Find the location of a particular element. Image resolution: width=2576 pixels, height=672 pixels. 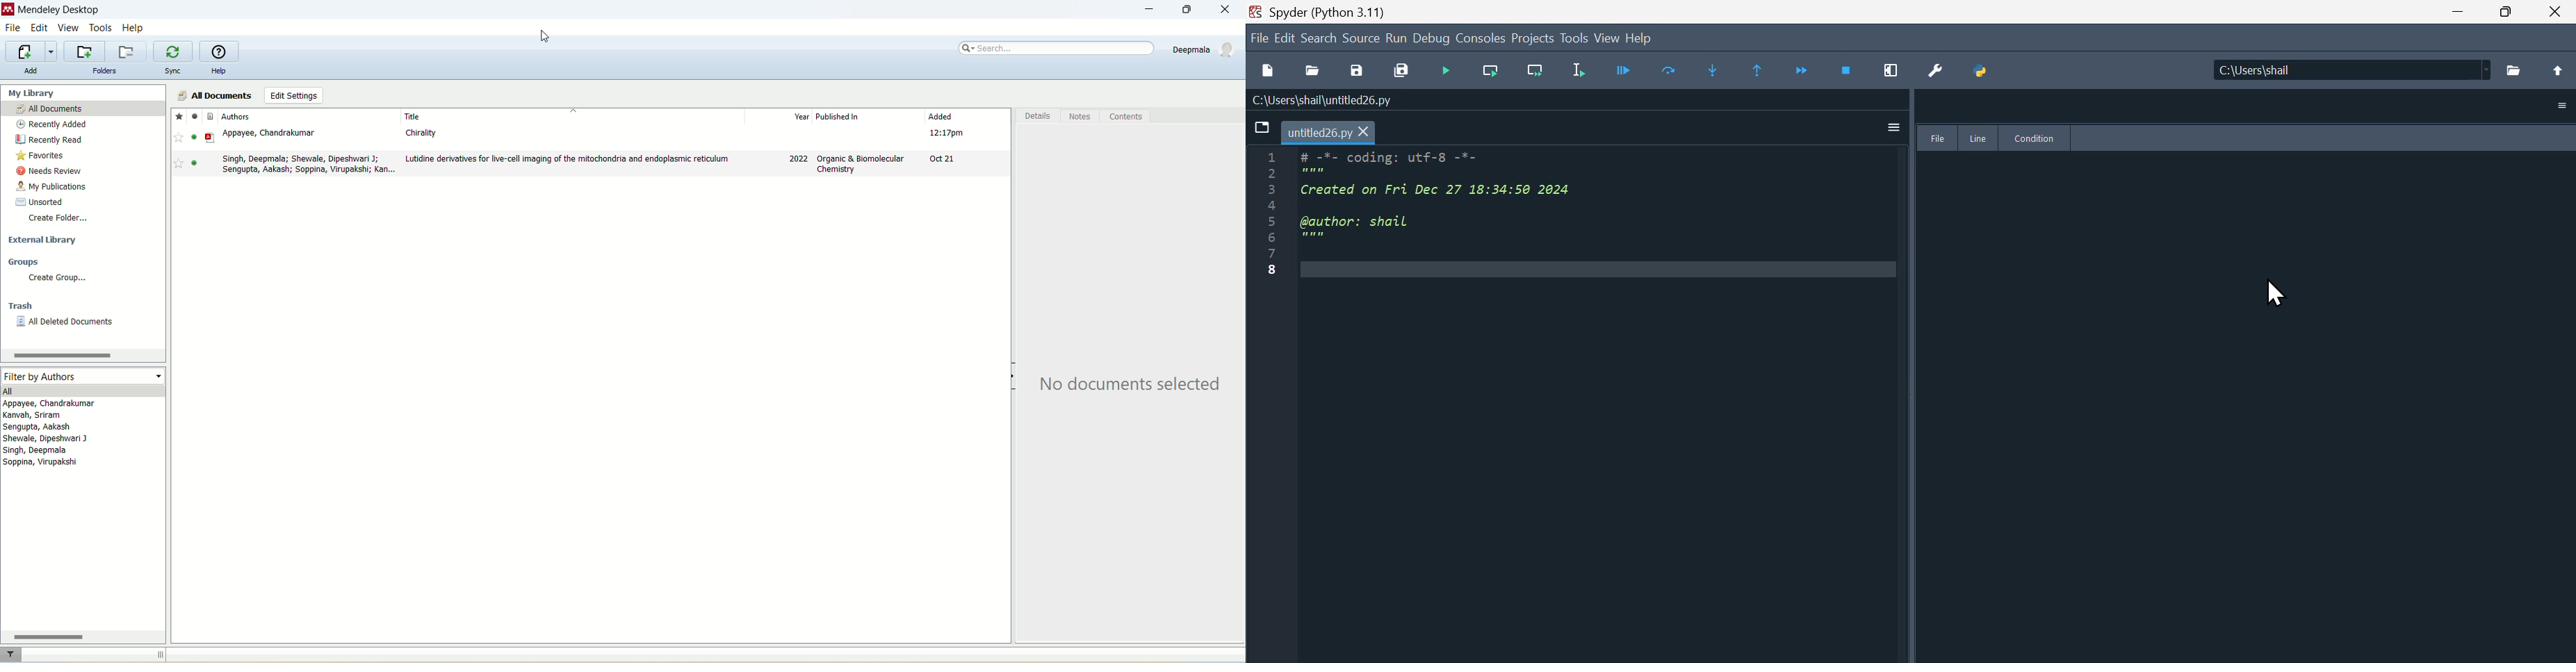

Spyder (Python 3.11) is located at coordinates (1328, 12).